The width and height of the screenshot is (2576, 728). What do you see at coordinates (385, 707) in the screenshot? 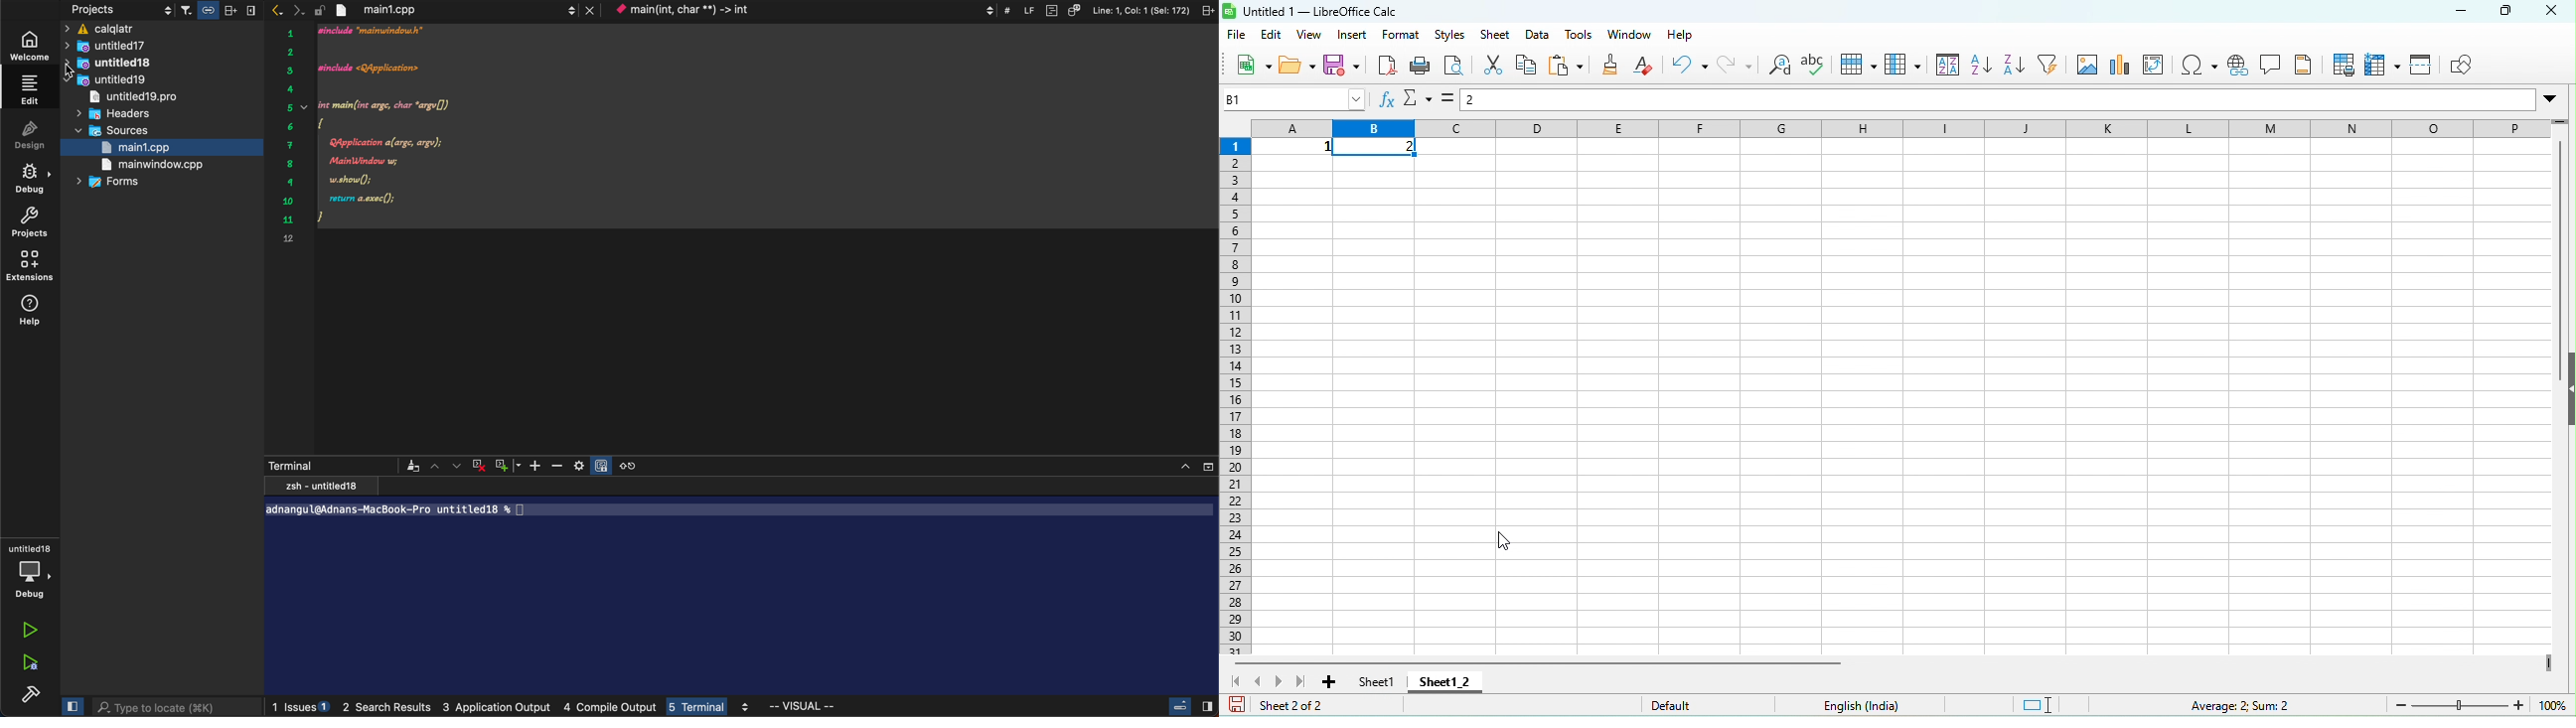
I see `search results` at bounding box center [385, 707].